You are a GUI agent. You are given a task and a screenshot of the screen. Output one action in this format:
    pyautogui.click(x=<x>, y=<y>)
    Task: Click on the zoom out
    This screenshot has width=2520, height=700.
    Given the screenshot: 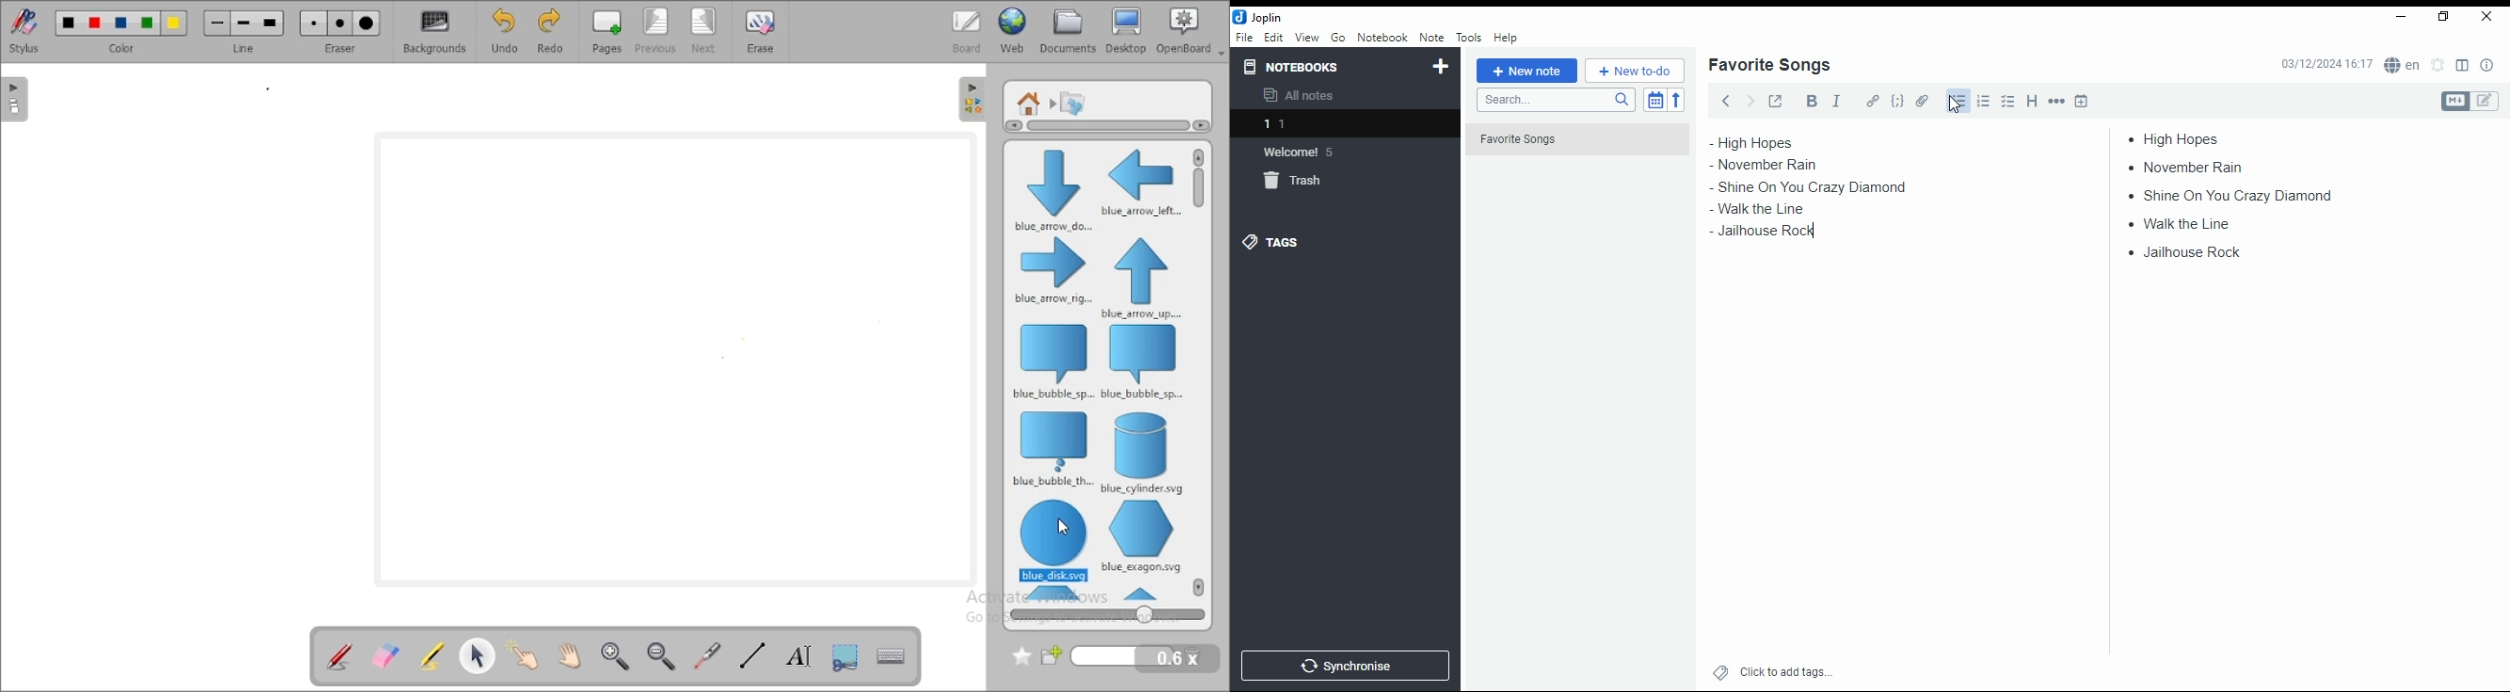 What is the action you would take?
    pyautogui.click(x=663, y=655)
    